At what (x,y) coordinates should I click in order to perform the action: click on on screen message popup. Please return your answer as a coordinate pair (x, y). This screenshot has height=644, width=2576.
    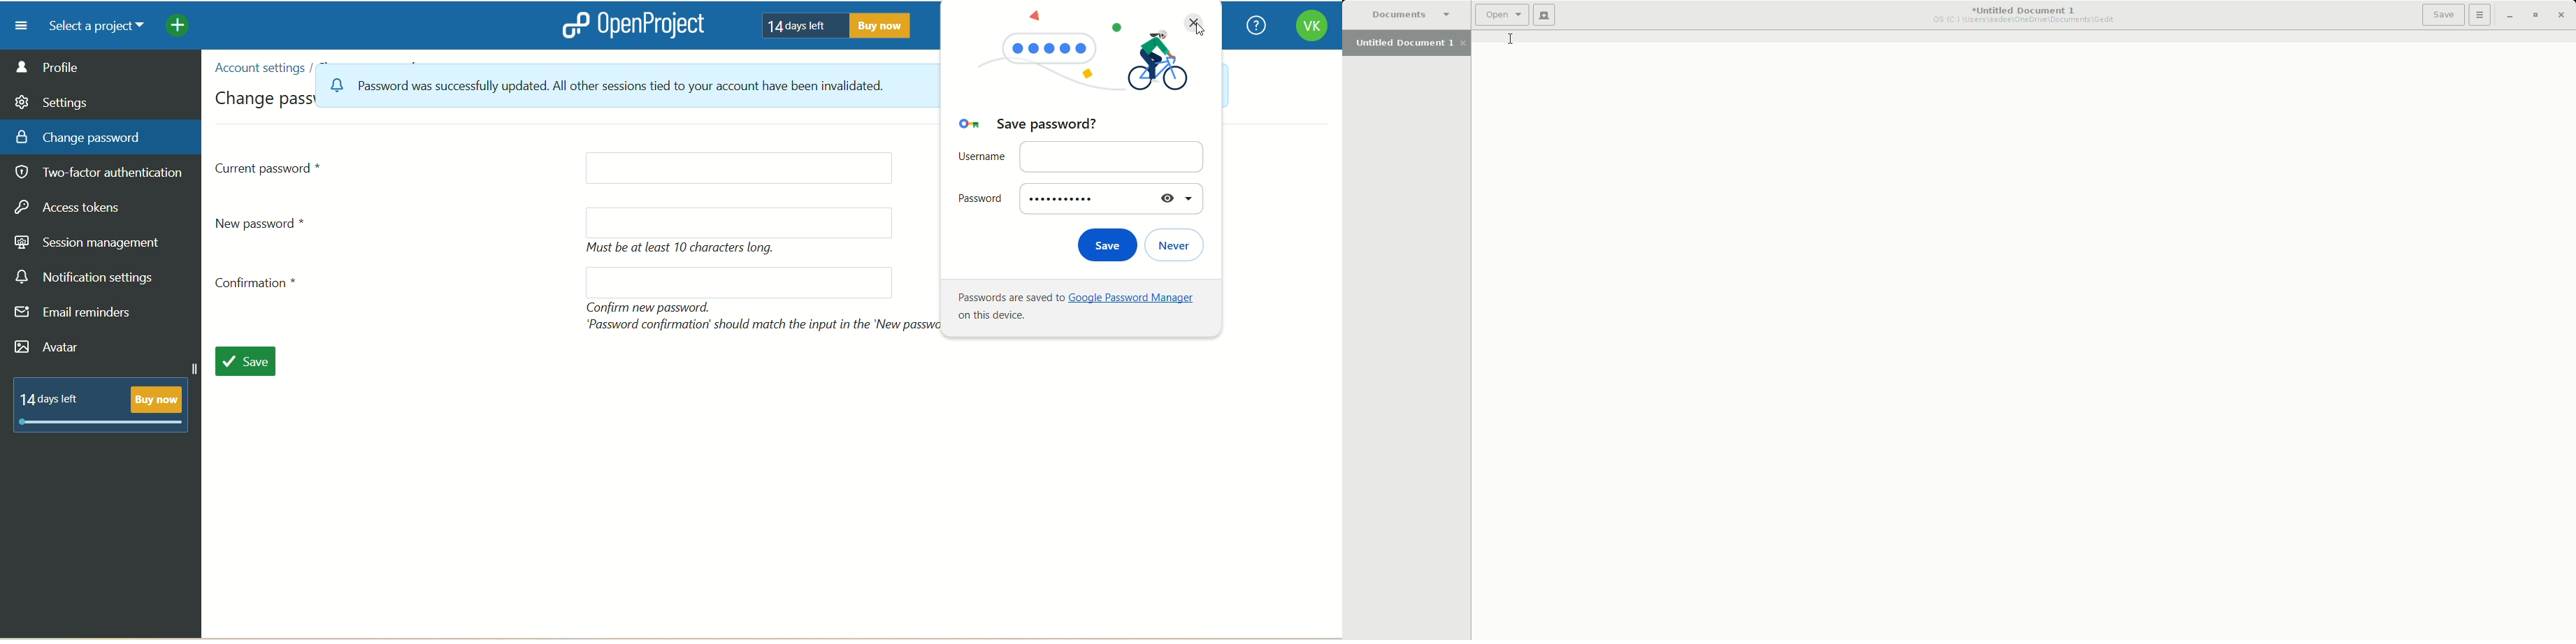
    Looking at the image, I should click on (602, 85).